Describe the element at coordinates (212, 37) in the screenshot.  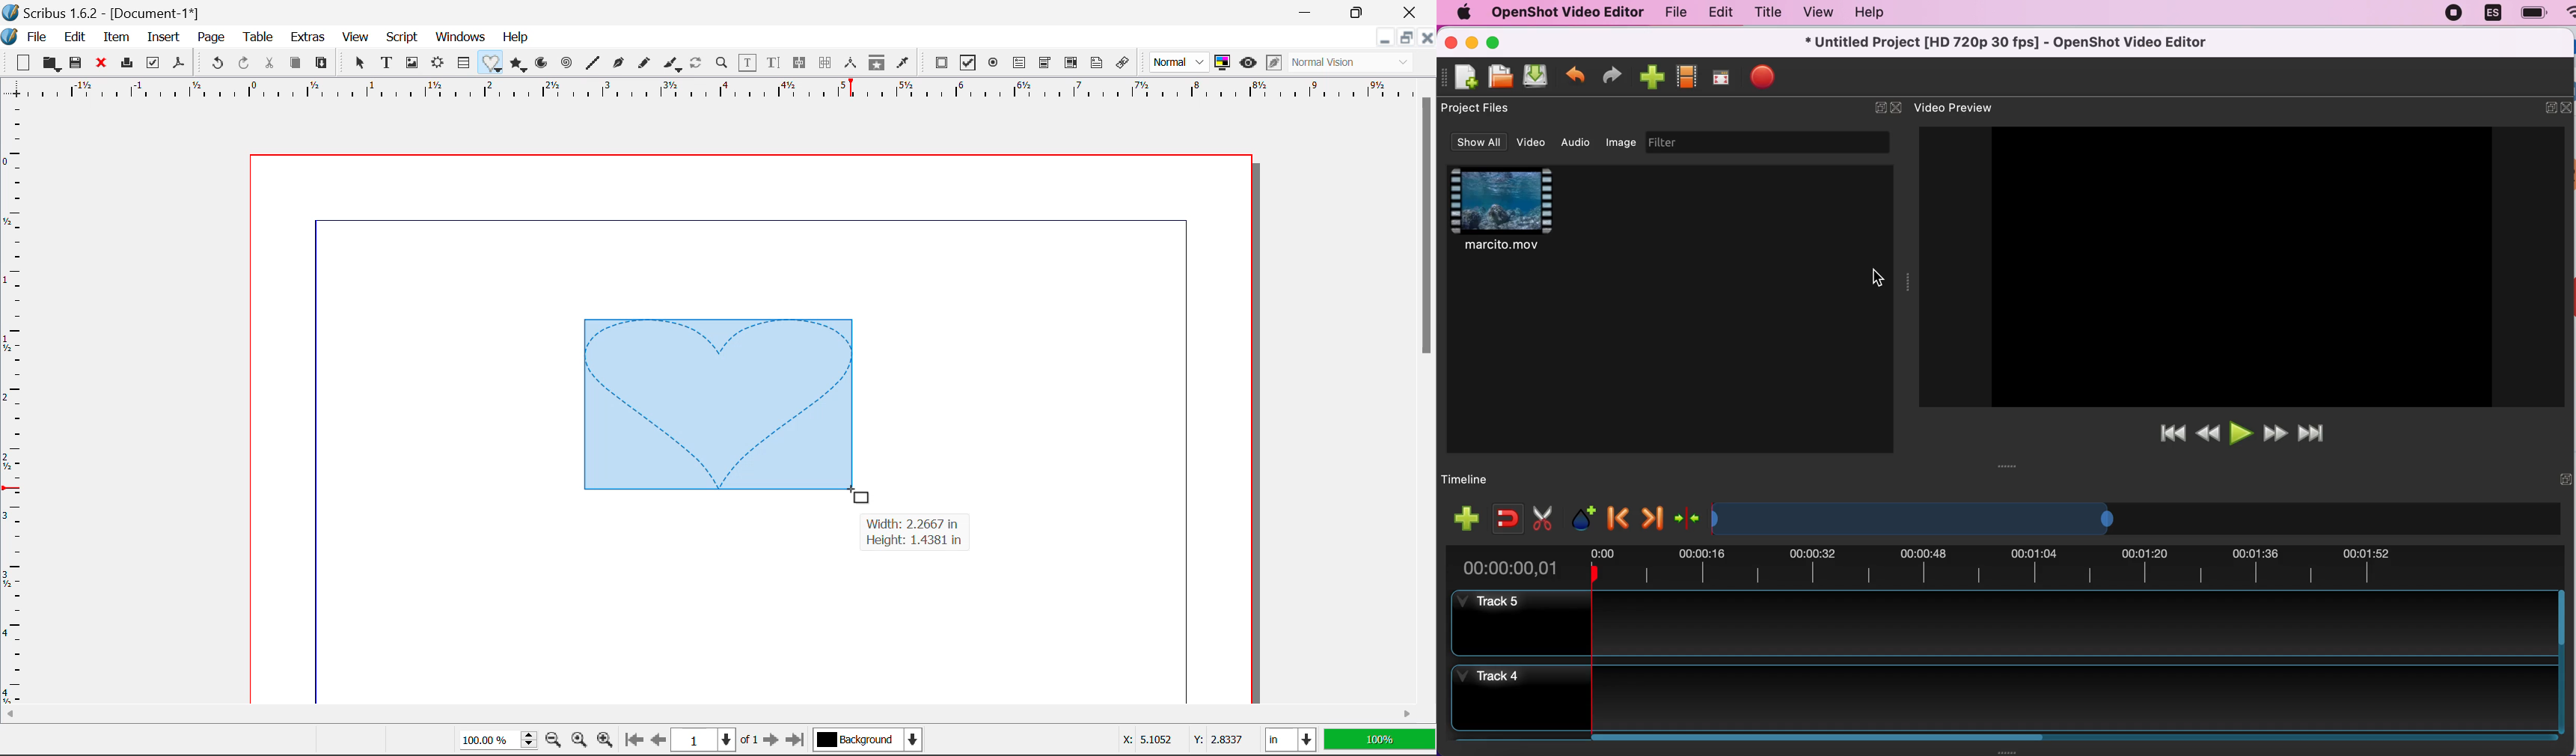
I see `Page` at that location.